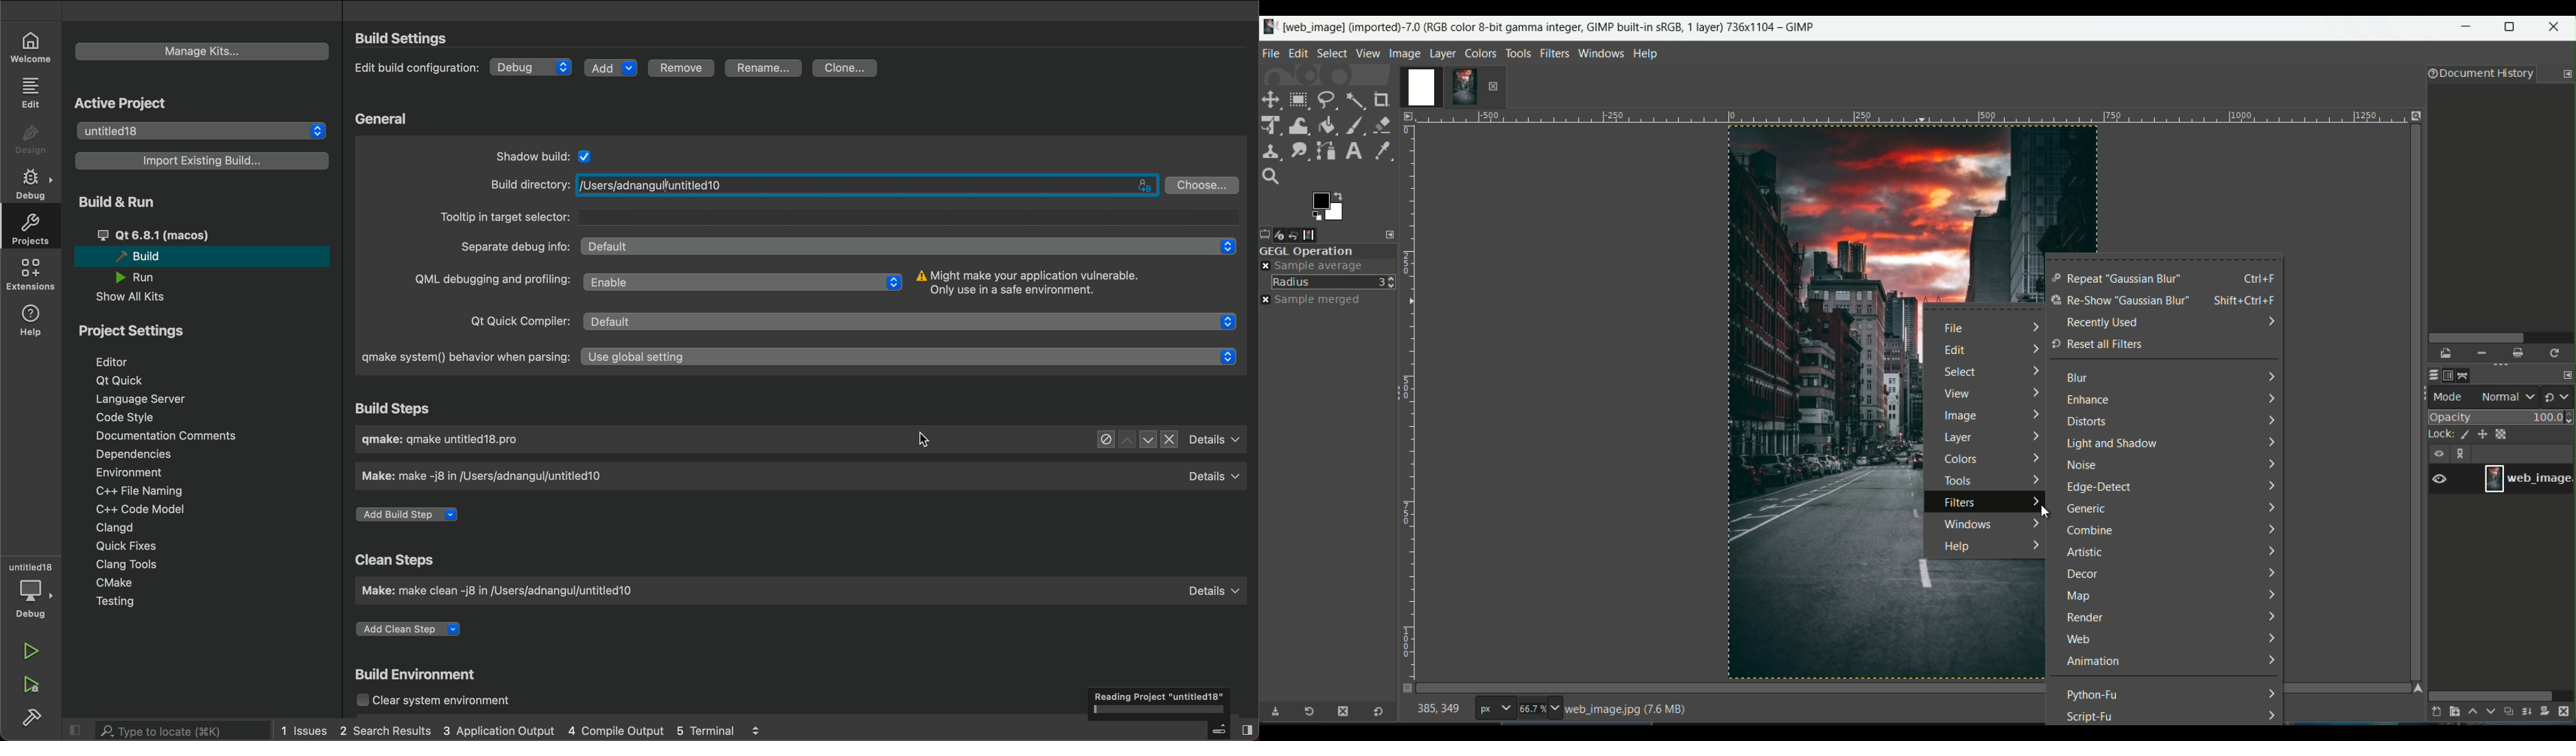 The height and width of the screenshot is (756, 2576). What do you see at coordinates (199, 258) in the screenshot?
I see `build` at bounding box center [199, 258].